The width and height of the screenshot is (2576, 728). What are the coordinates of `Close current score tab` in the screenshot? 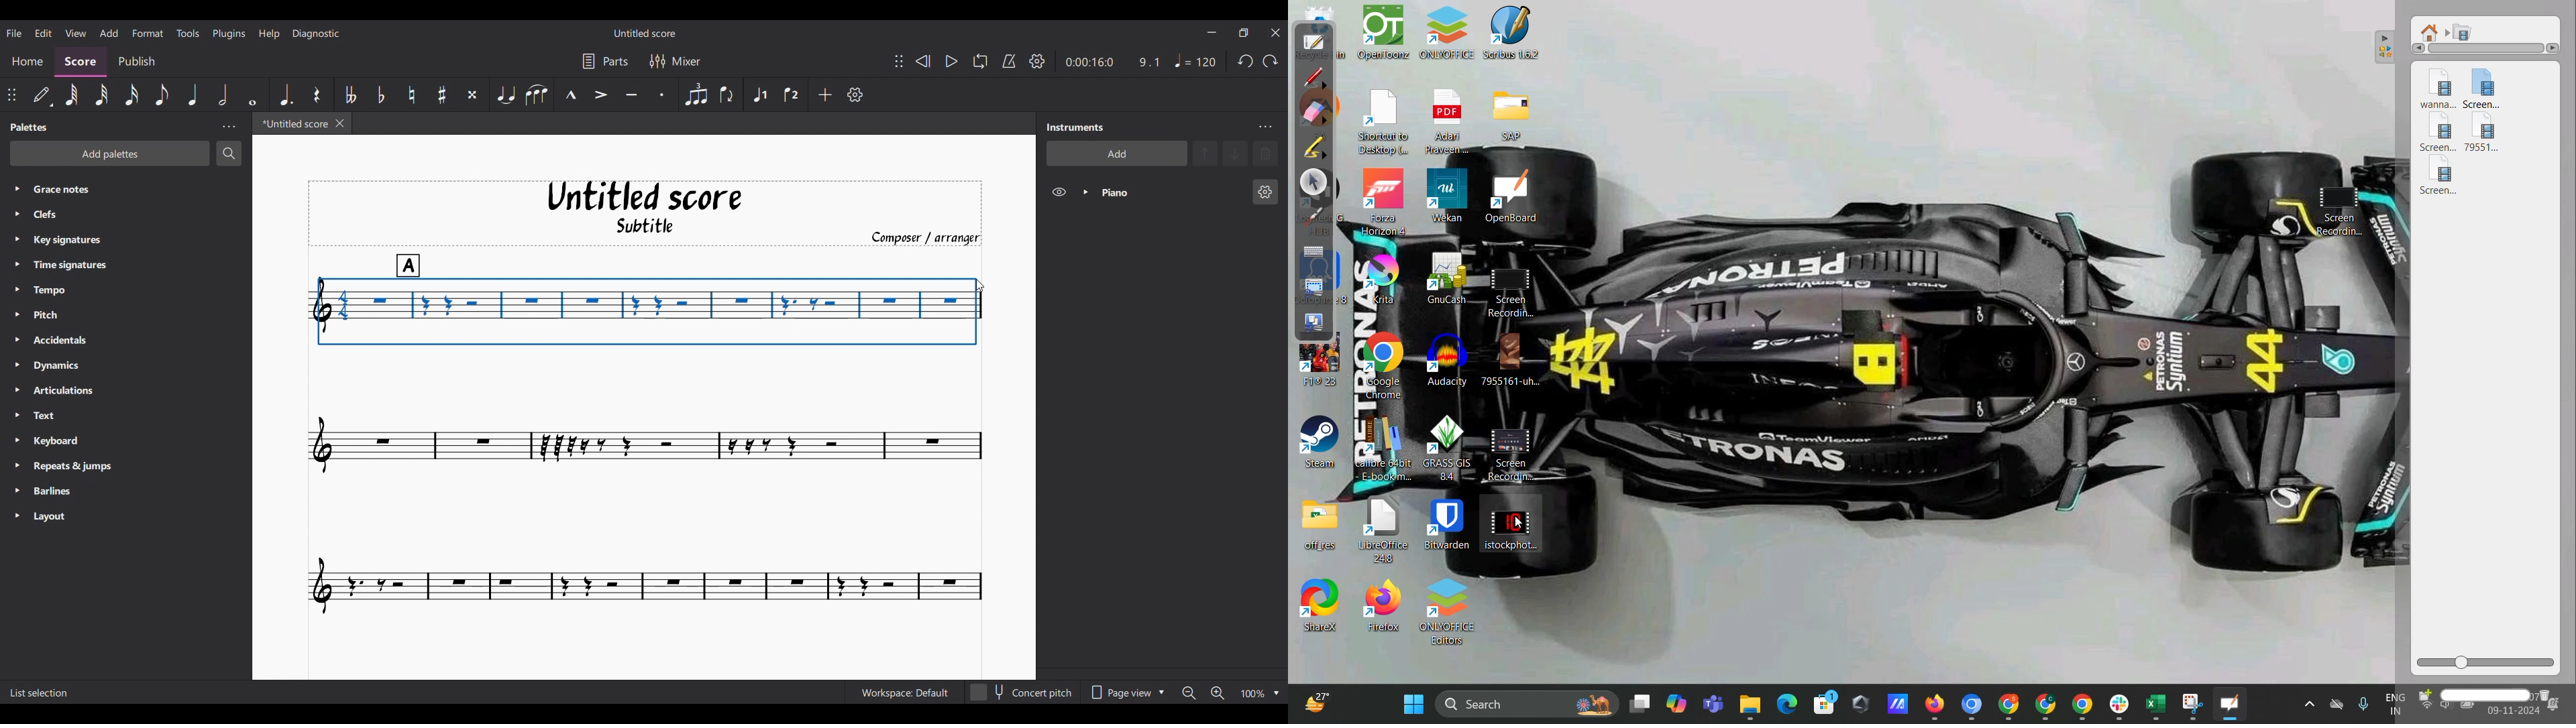 It's located at (339, 123).